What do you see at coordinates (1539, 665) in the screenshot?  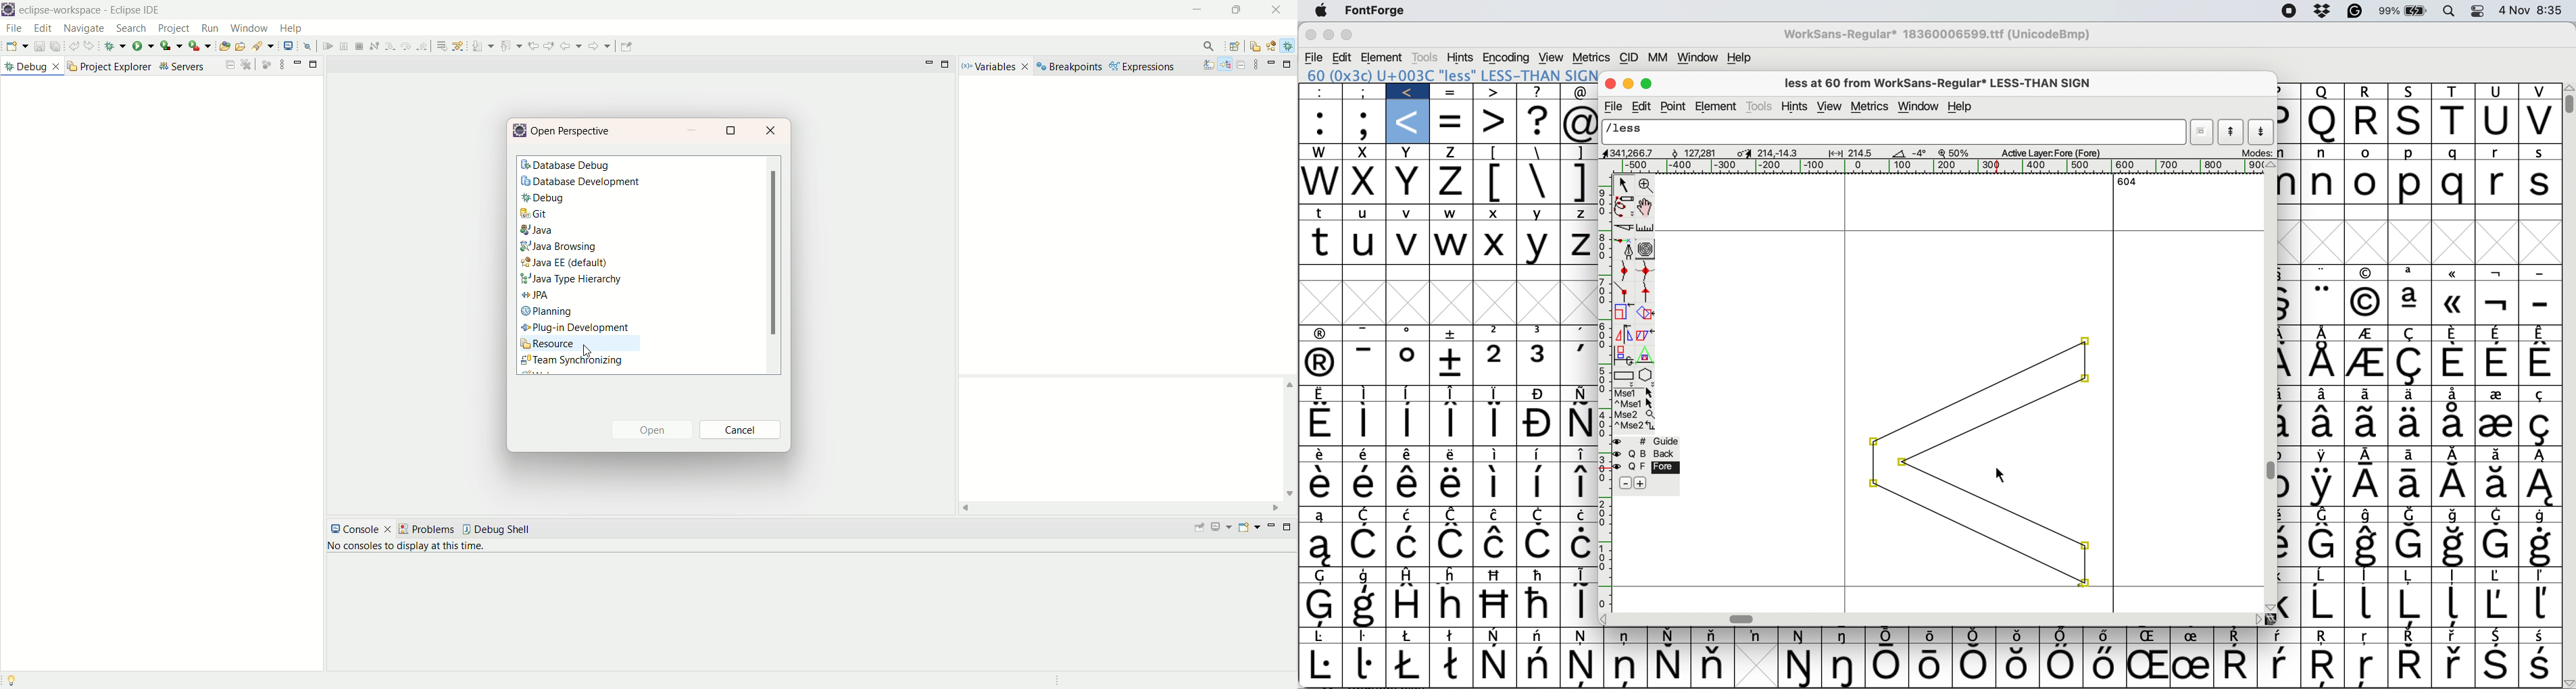 I see `Symbol` at bounding box center [1539, 665].